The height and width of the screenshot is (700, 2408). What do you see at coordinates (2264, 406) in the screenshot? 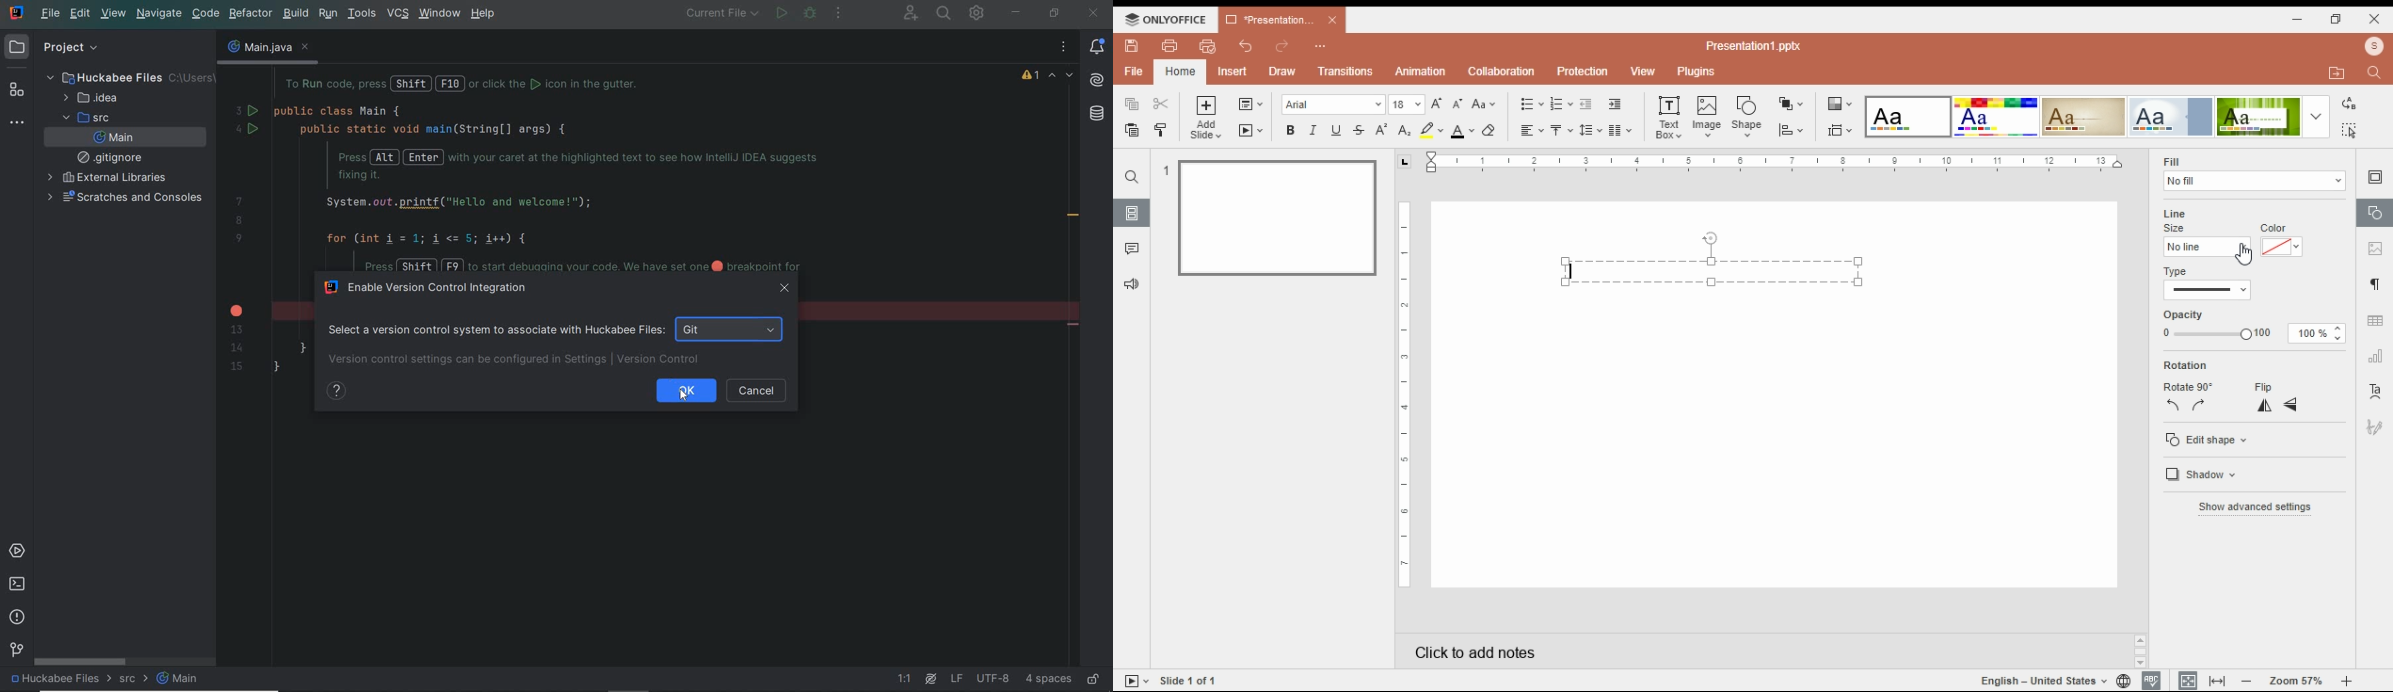
I see `flip horizontally` at bounding box center [2264, 406].